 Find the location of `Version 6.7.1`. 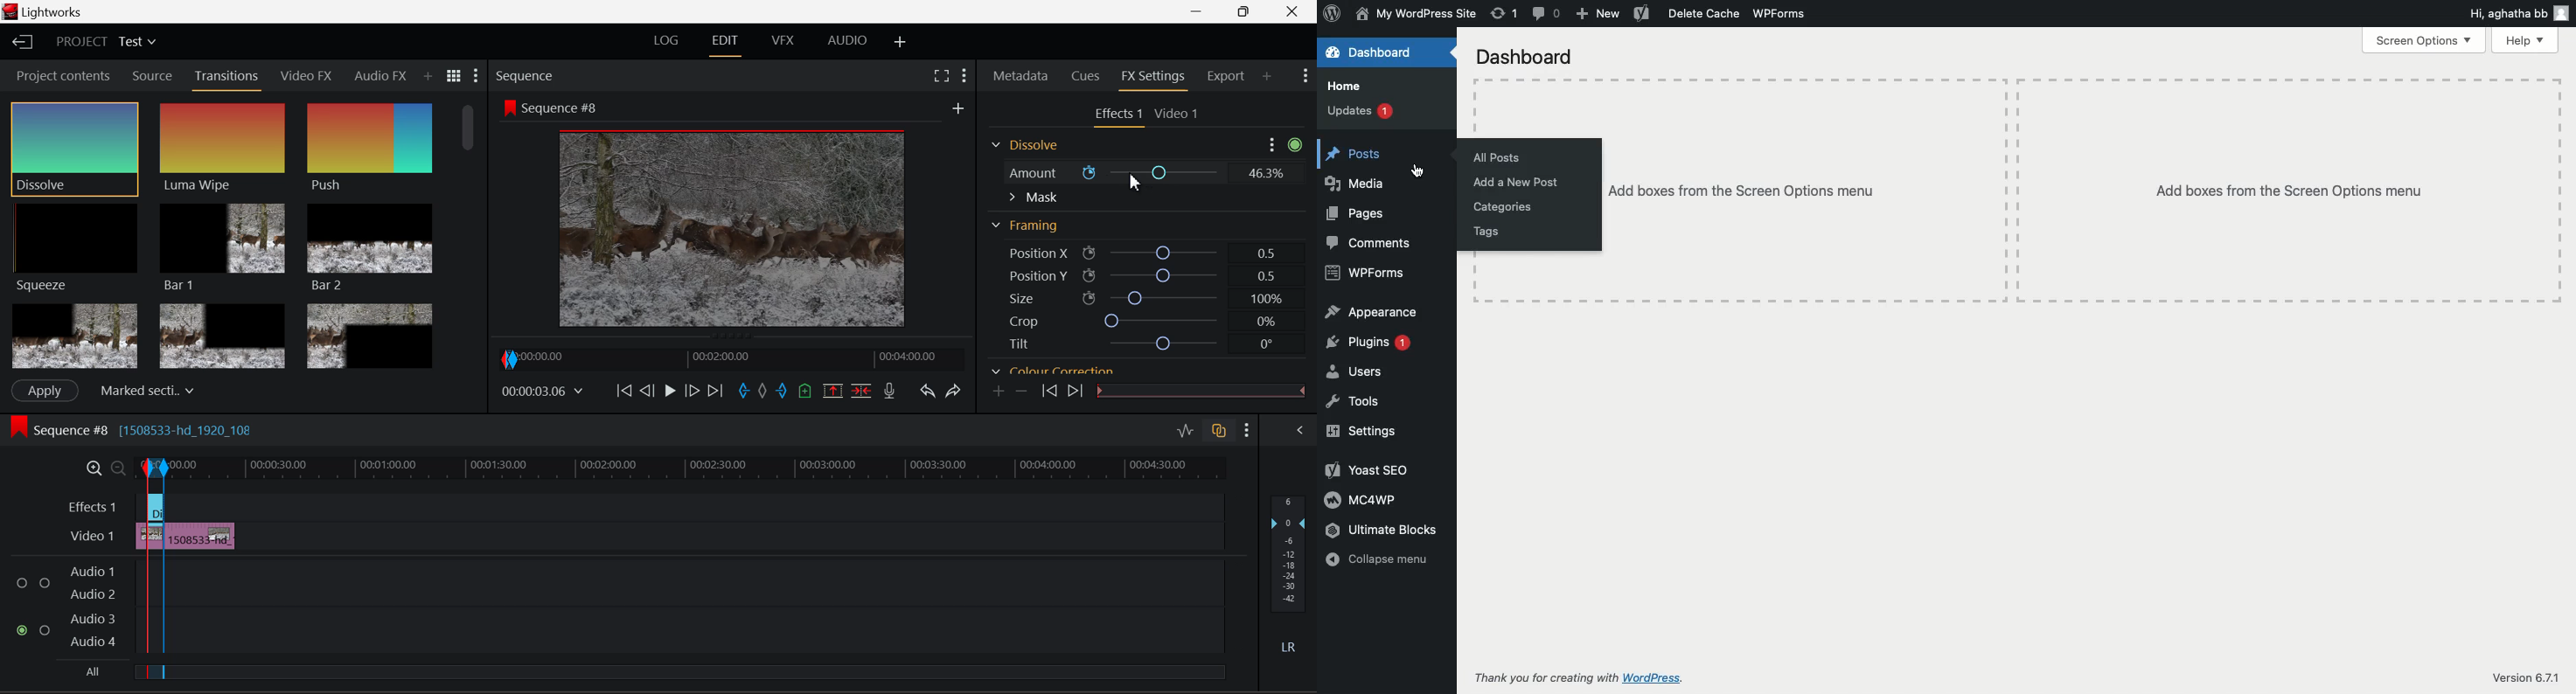

Version 6.7.1 is located at coordinates (2525, 677).